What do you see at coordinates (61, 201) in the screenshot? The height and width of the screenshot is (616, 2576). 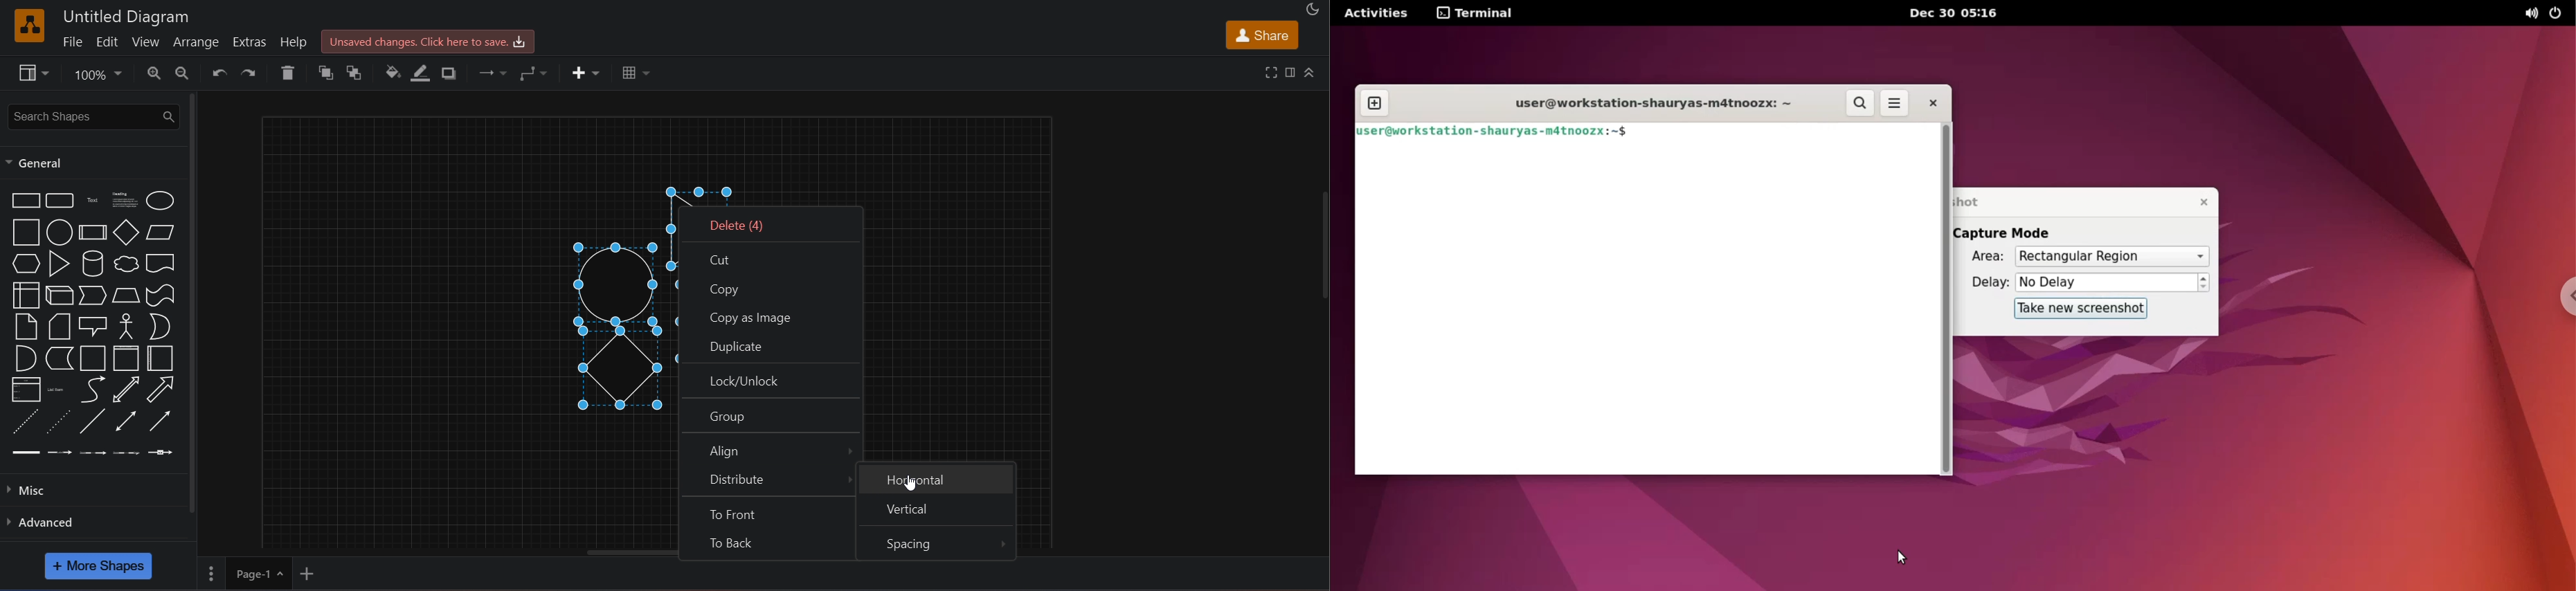 I see `rounded rectangle` at bounding box center [61, 201].